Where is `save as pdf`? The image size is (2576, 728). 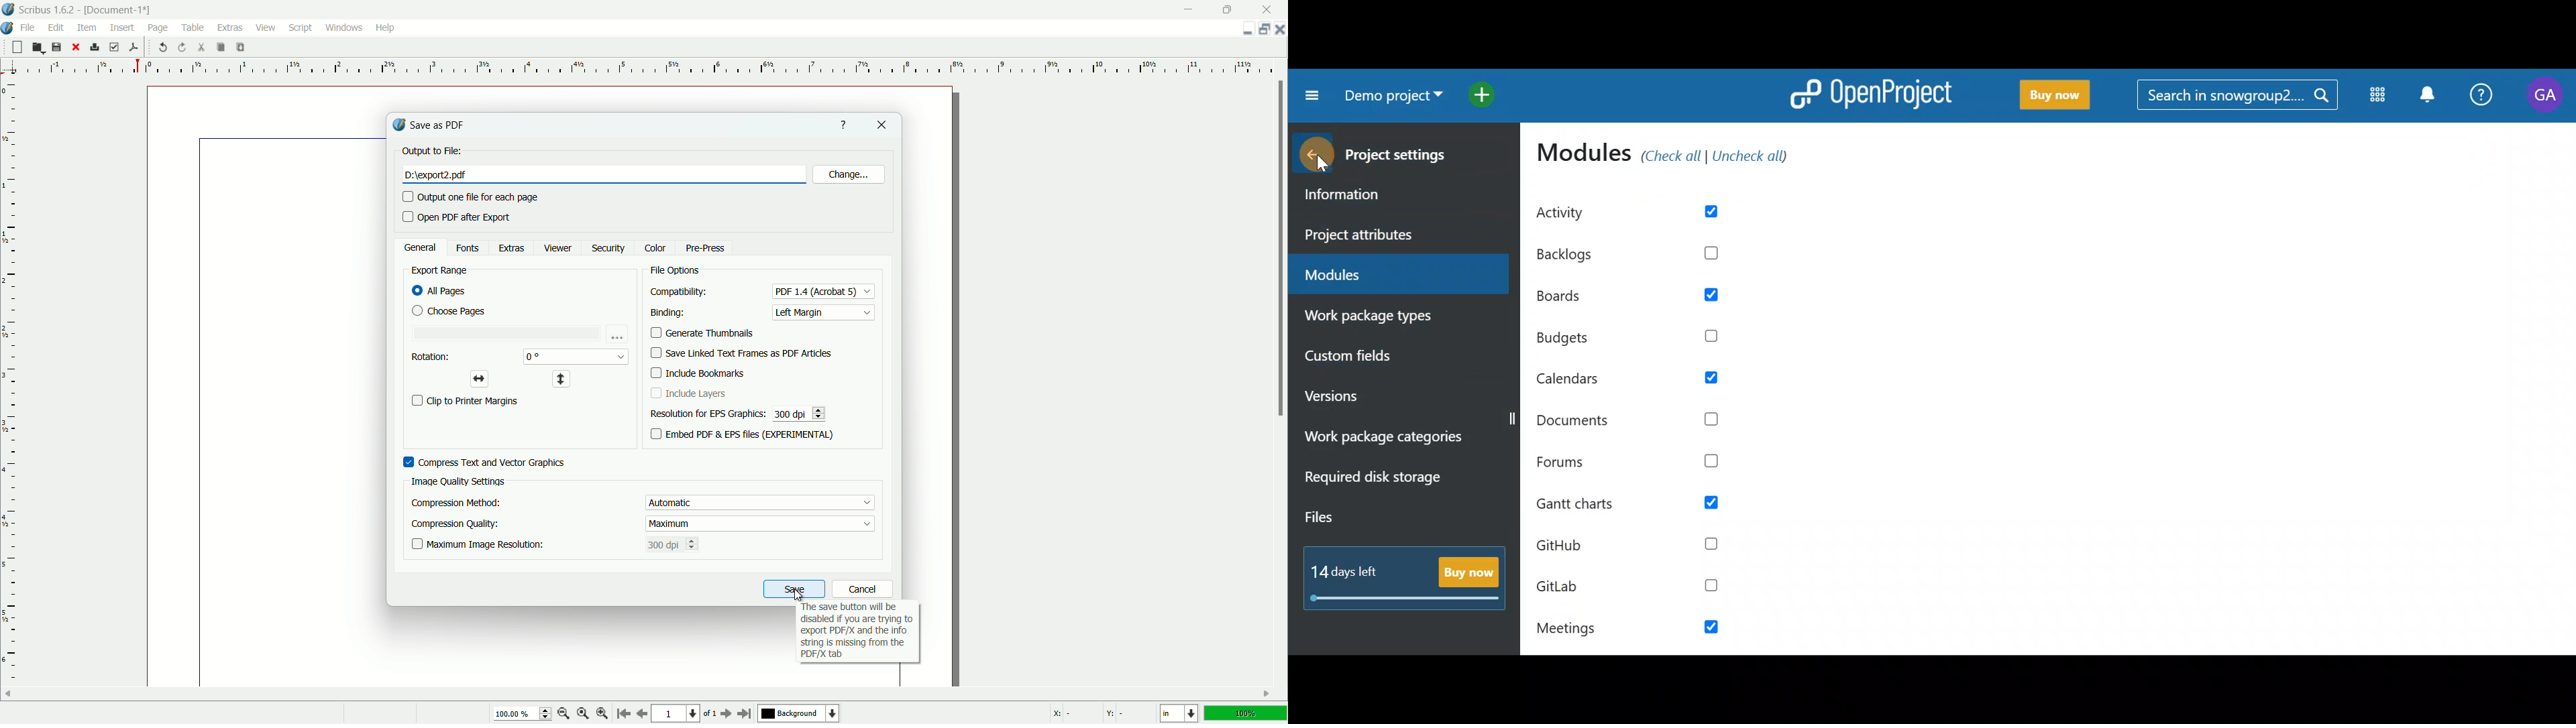
save as pdf is located at coordinates (439, 125).